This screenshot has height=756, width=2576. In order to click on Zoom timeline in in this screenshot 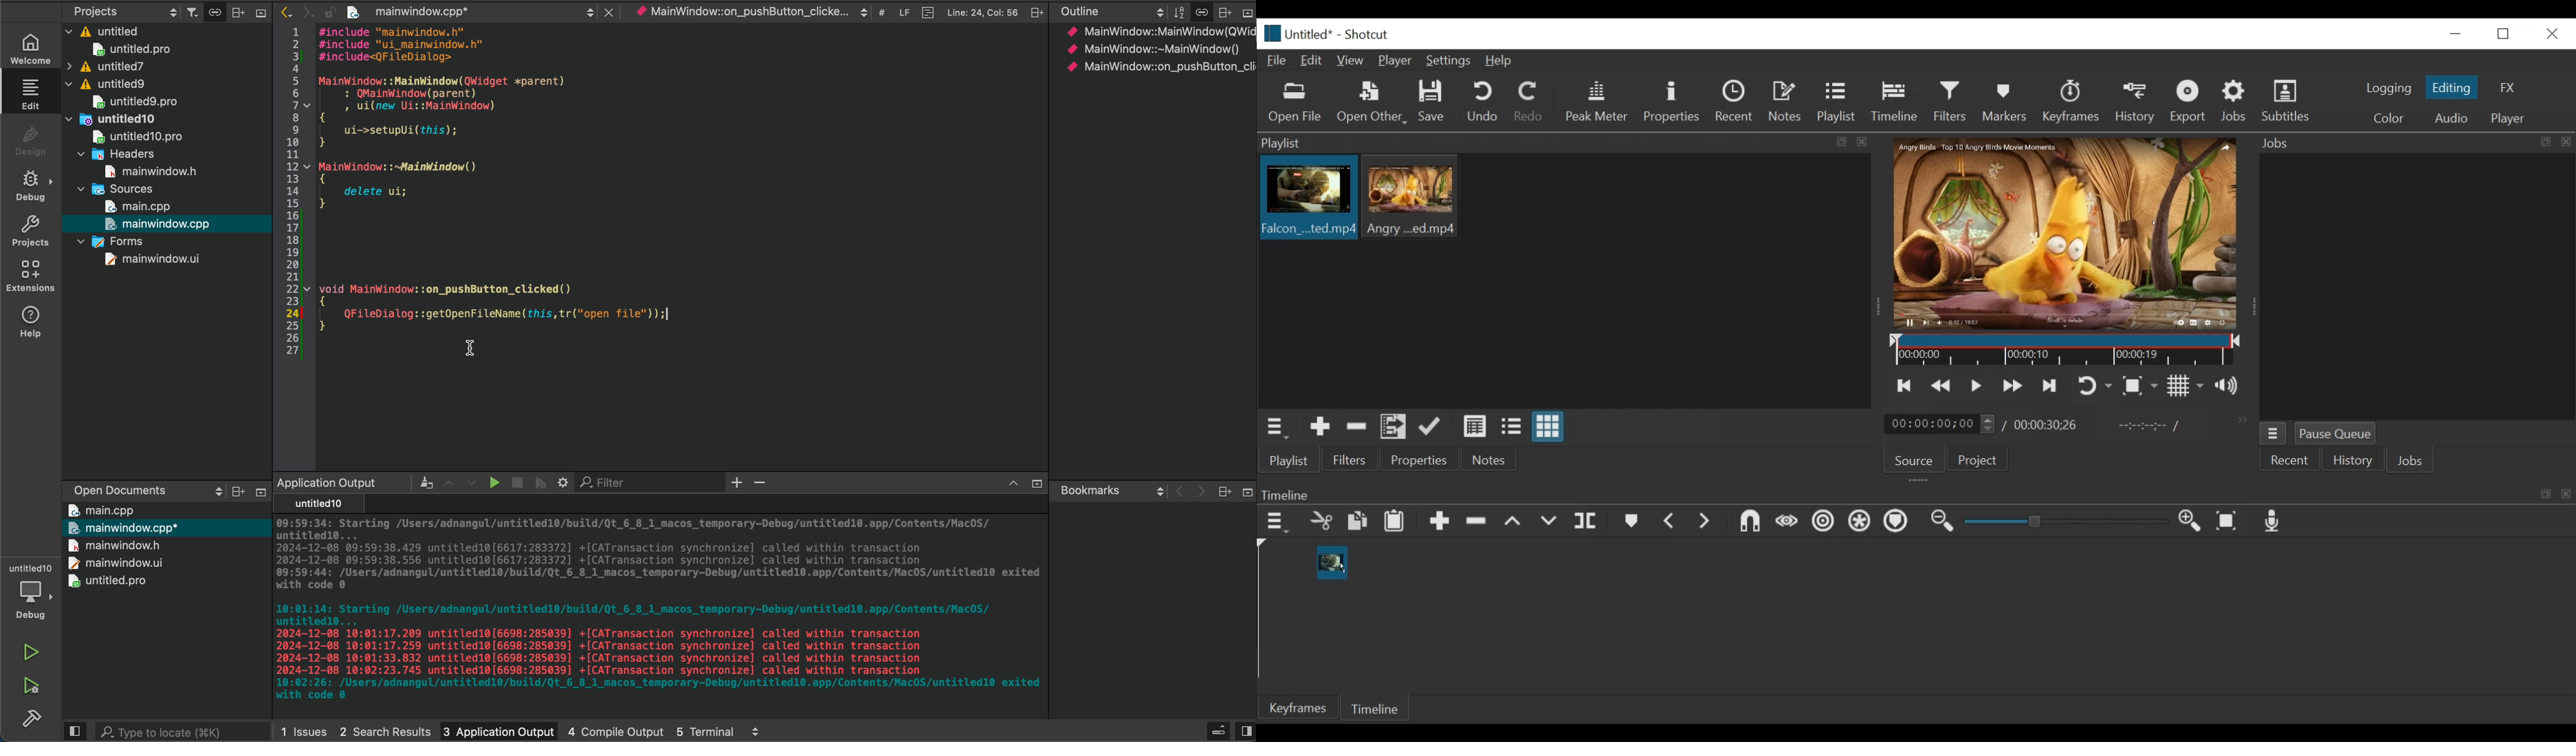, I will do `click(1940, 523)`.